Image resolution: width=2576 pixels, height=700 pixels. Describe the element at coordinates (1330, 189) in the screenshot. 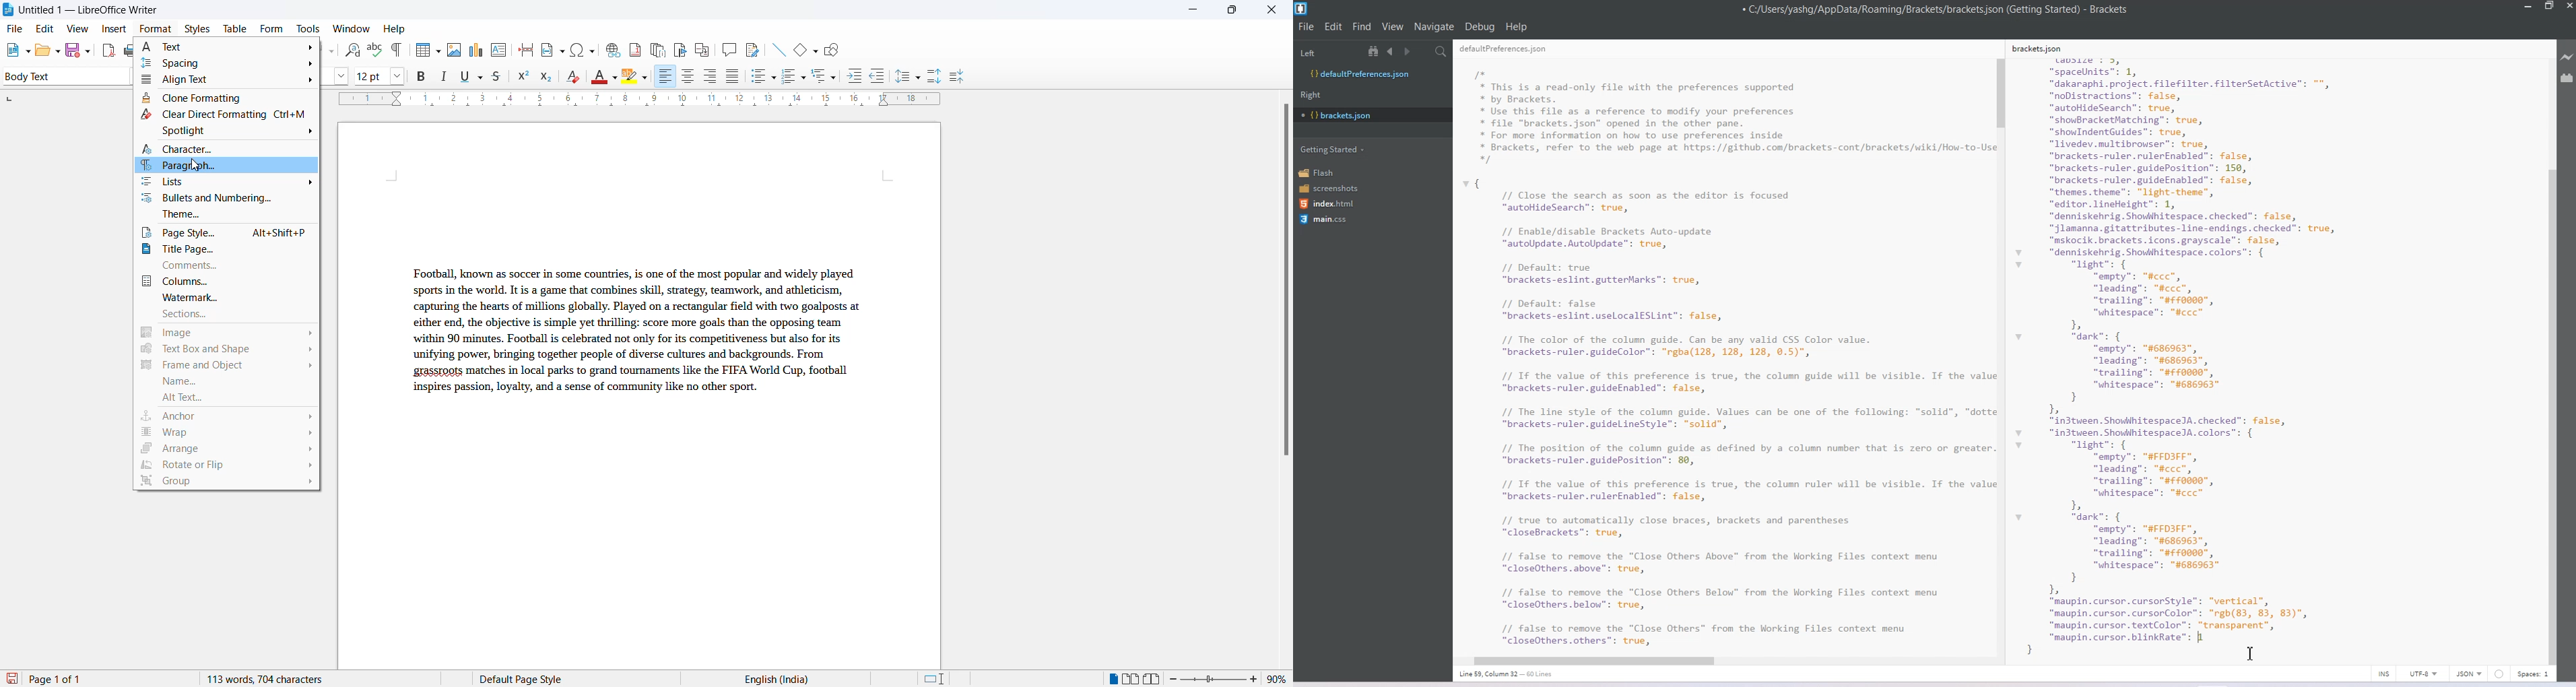

I see `screenshots` at that location.